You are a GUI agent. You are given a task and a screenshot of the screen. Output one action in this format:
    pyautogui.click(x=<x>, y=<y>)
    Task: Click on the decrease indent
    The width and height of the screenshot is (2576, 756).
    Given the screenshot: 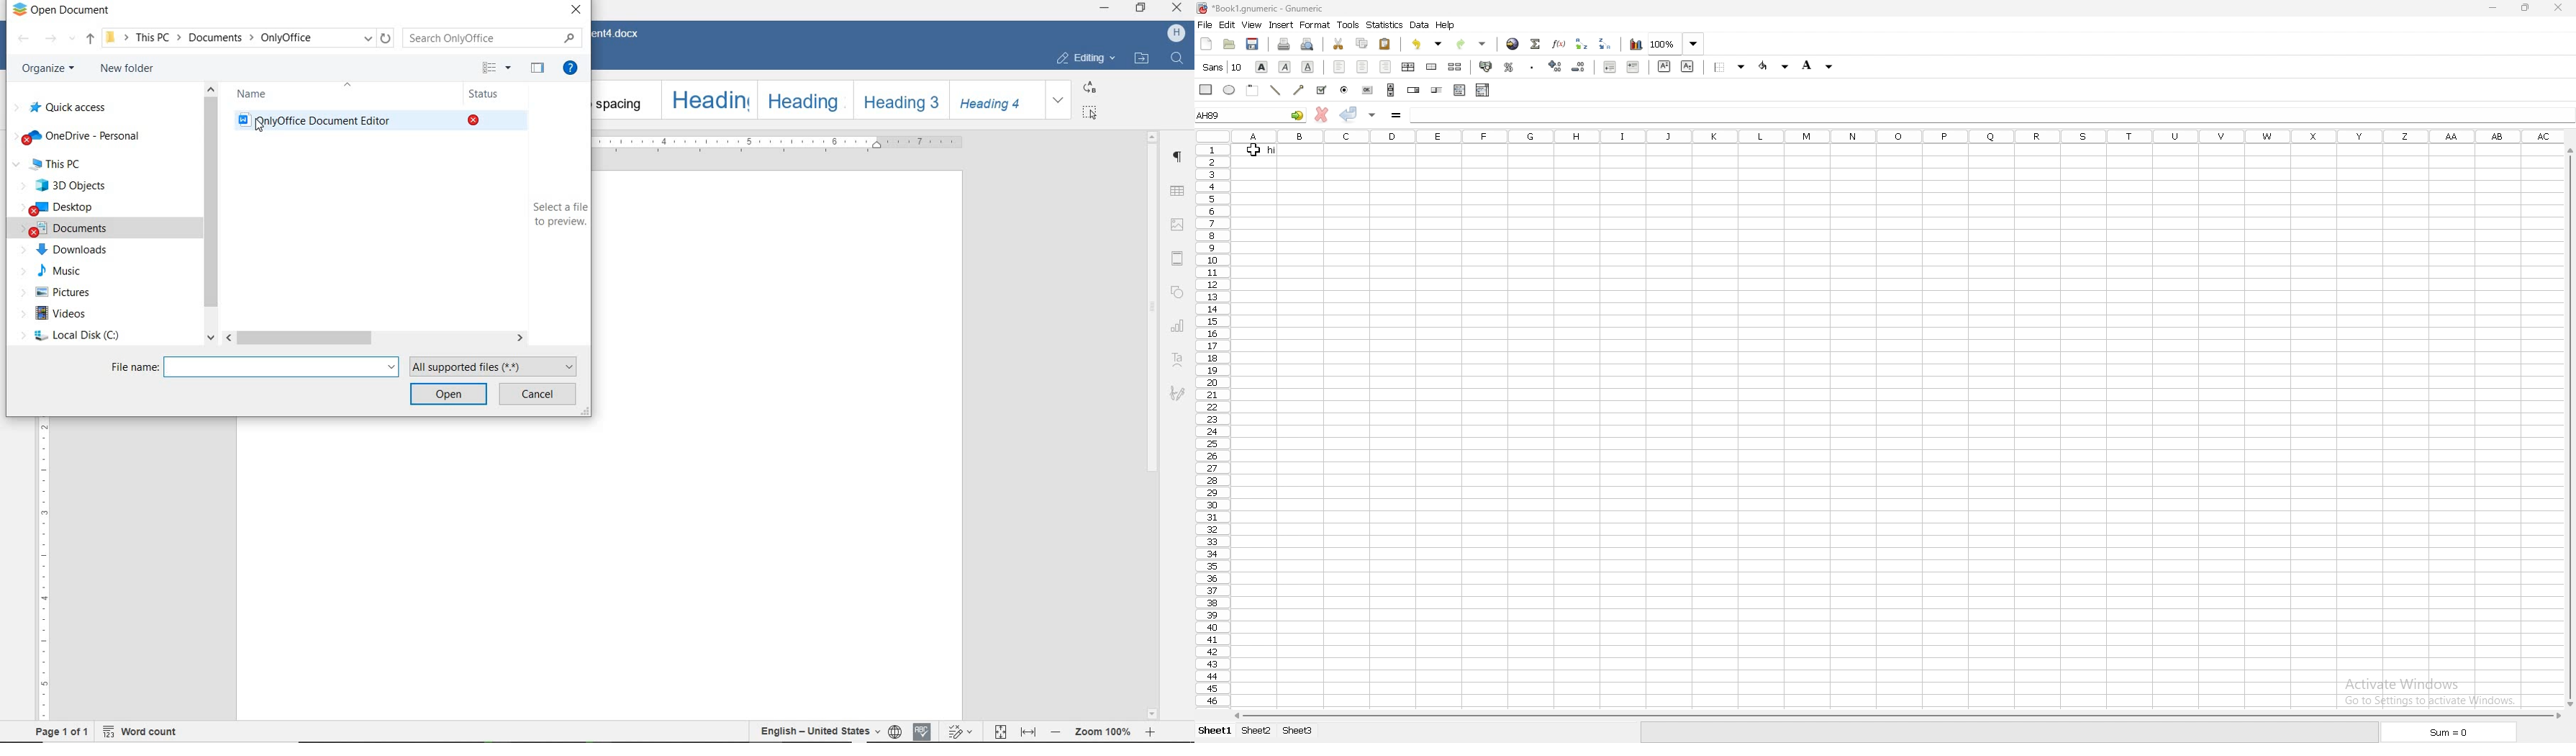 What is the action you would take?
    pyautogui.click(x=1611, y=66)
    